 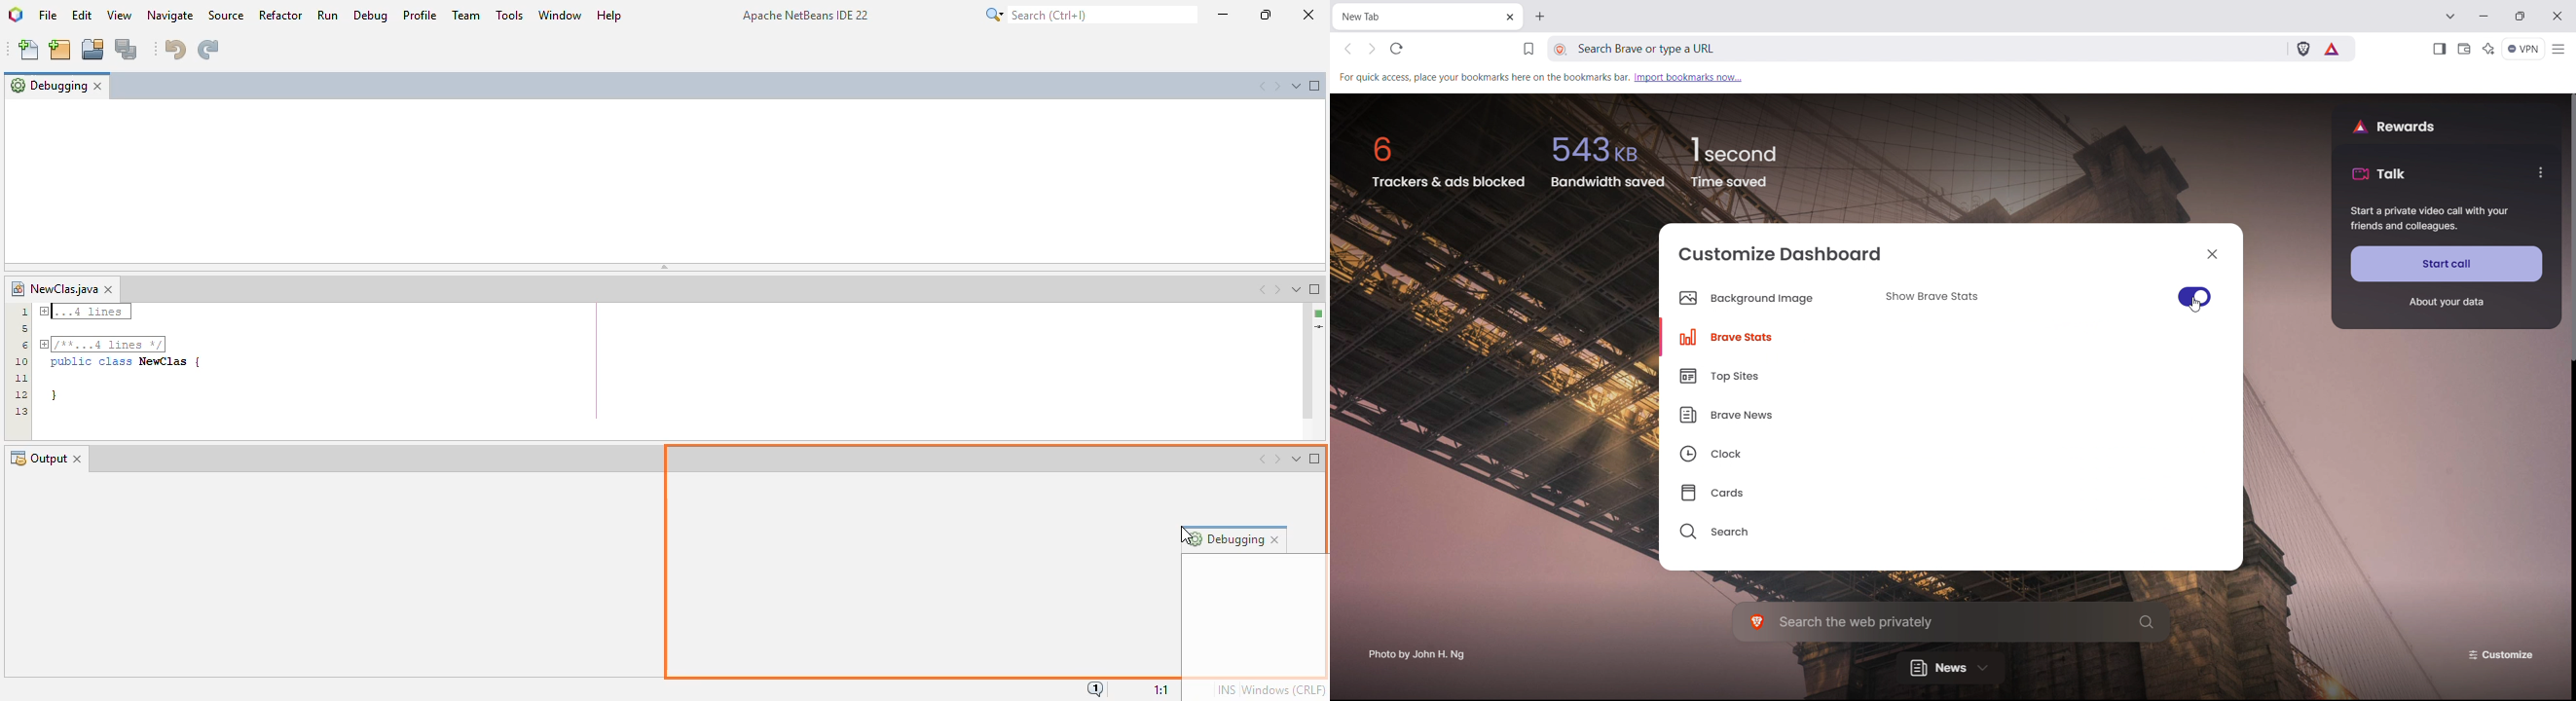 What do you see at coordinates (1763, 528) in the screenshot?
I see `search` at bounding box center [1763, 528].